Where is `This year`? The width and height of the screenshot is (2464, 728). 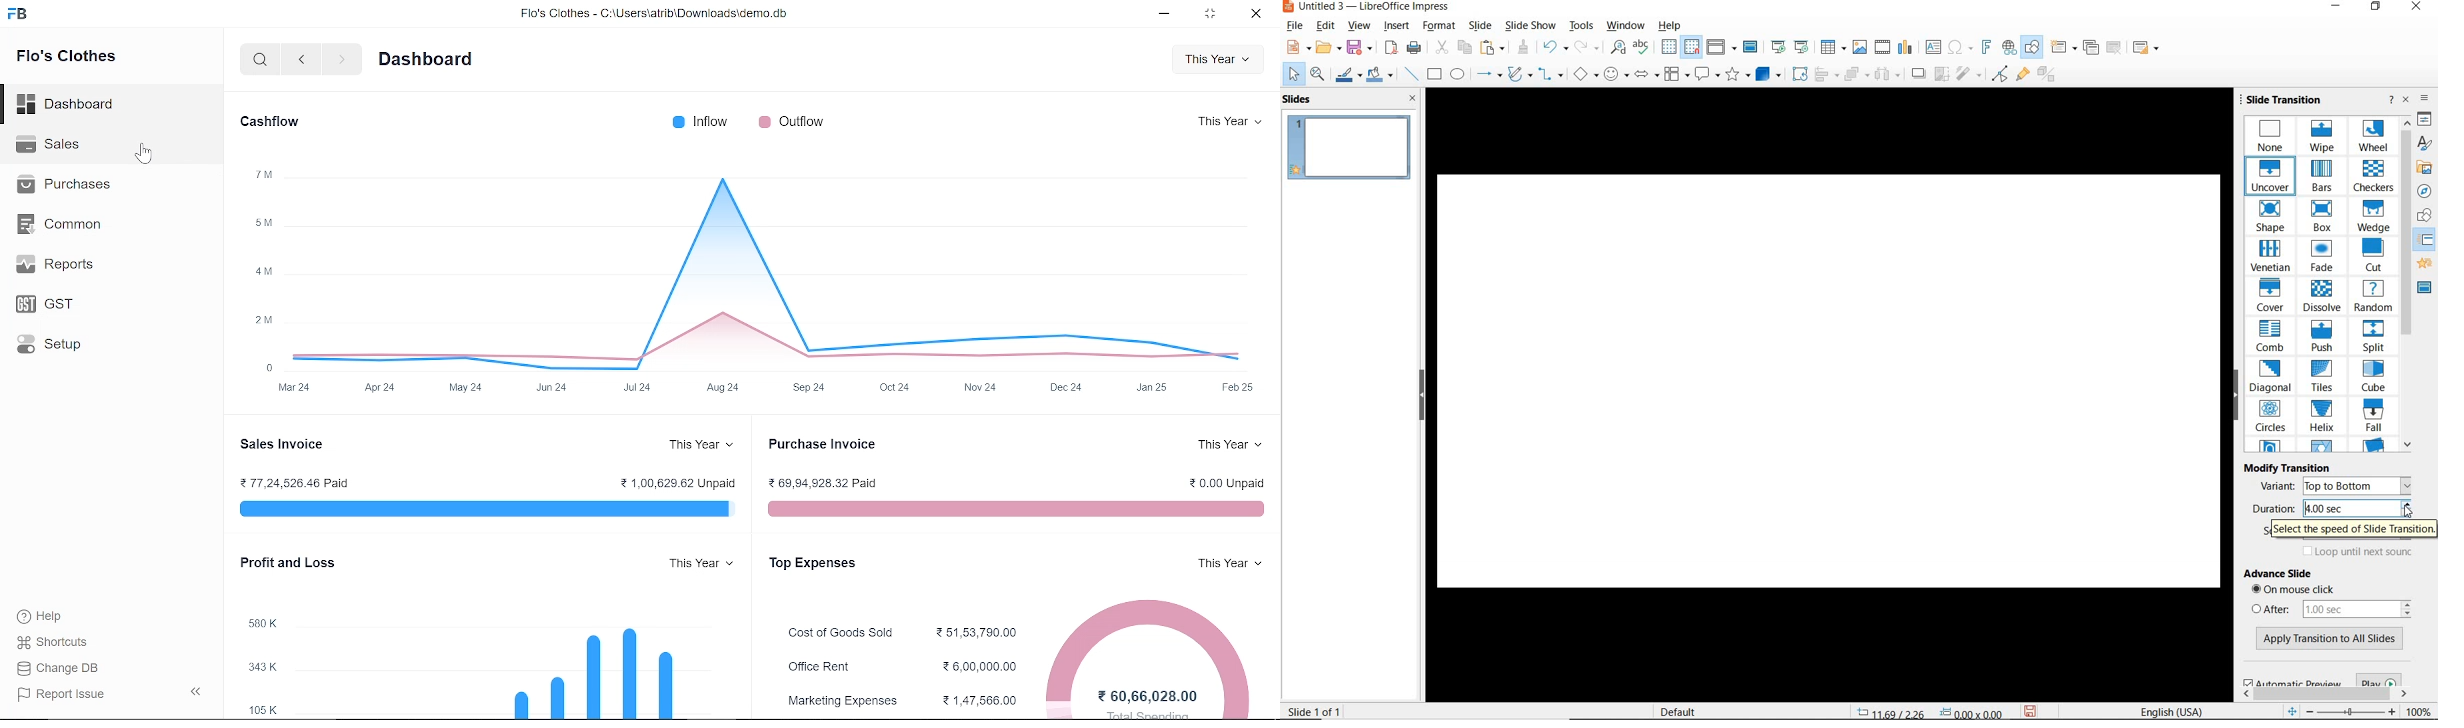 This year is located at coordinates (1230, 121).